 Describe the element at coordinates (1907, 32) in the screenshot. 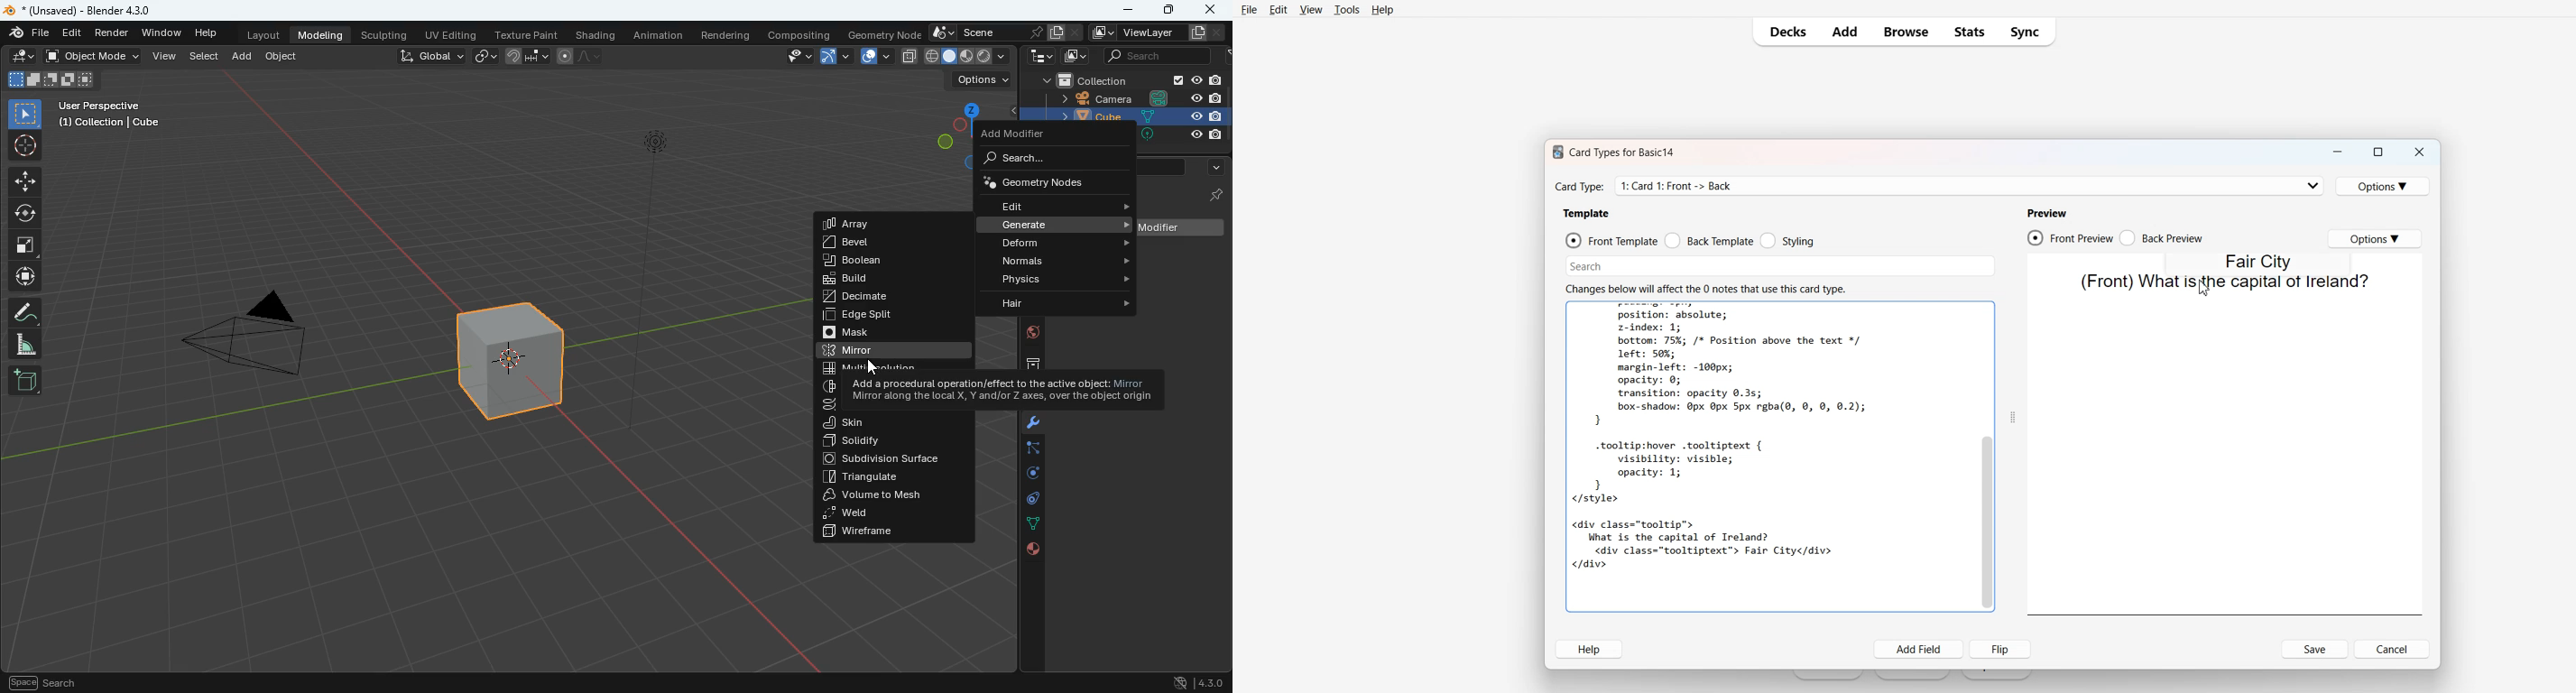

I see `Browse` at that location.